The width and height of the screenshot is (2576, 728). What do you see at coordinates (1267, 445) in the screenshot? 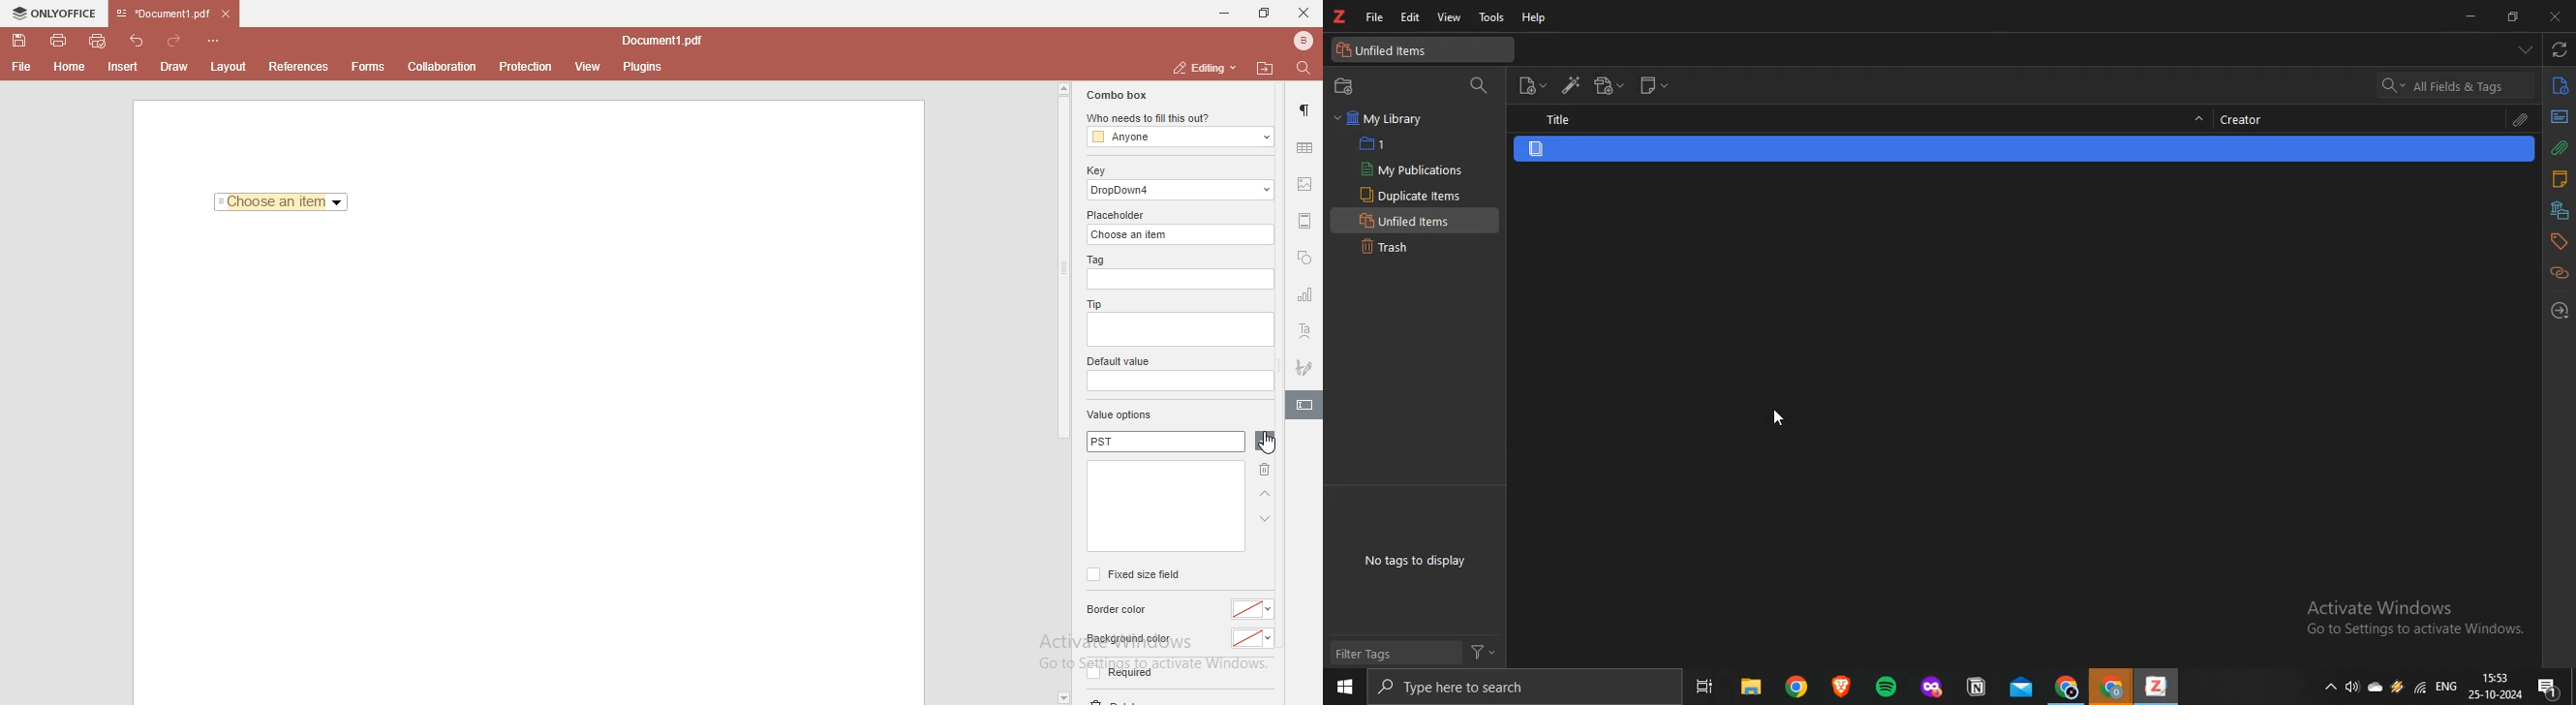
I see `cursor` at bounding box center [1267, 445].